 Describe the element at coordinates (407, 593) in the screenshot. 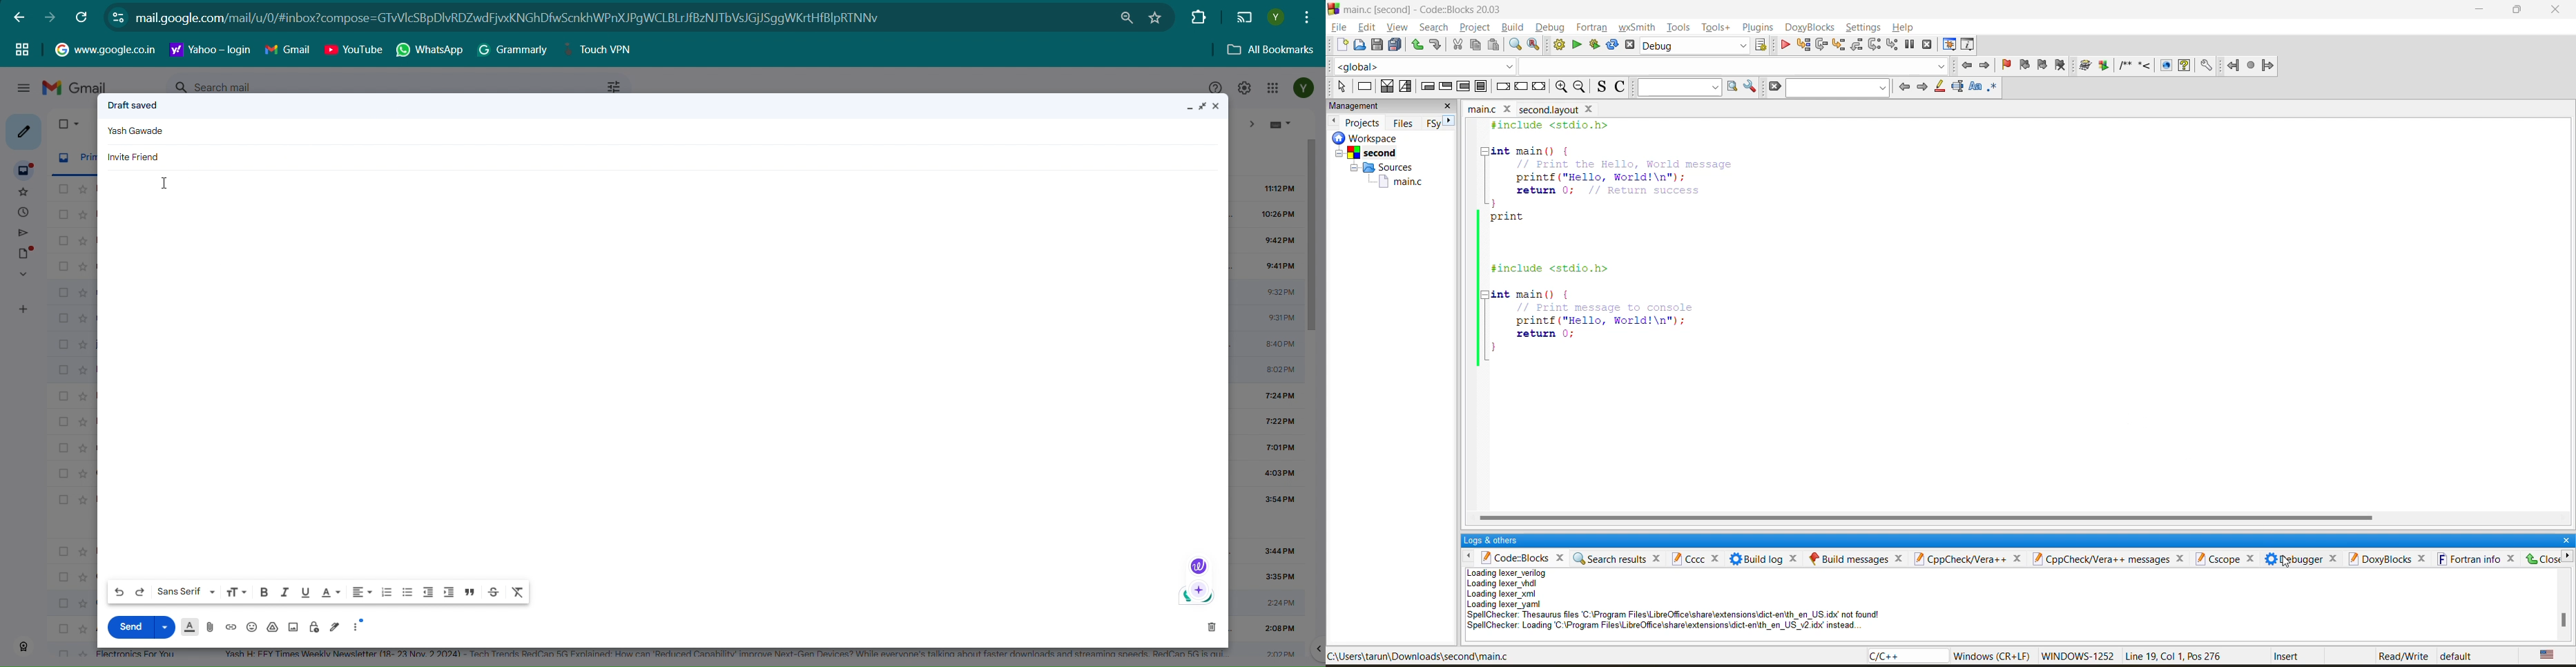

I see `Bulleted list` at that location.